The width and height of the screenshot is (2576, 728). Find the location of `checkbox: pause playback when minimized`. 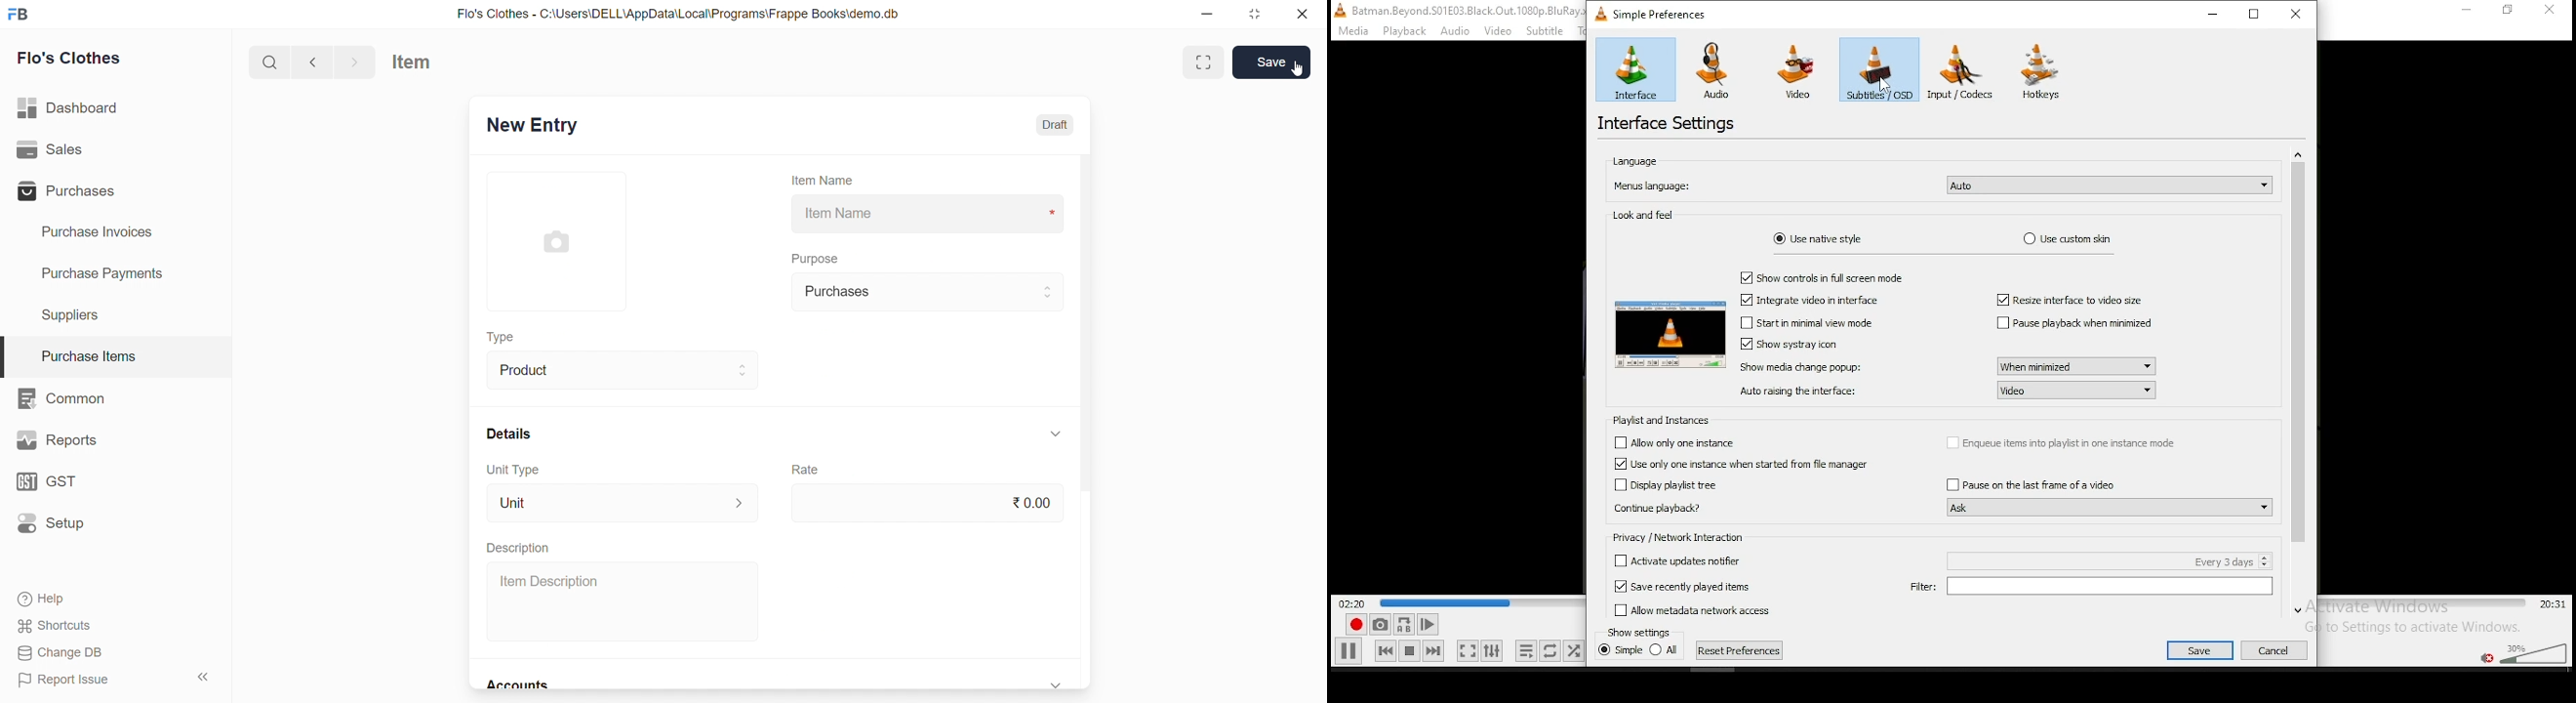

checkbox: pause playback when minimized is located at coordinates (2074, 323).